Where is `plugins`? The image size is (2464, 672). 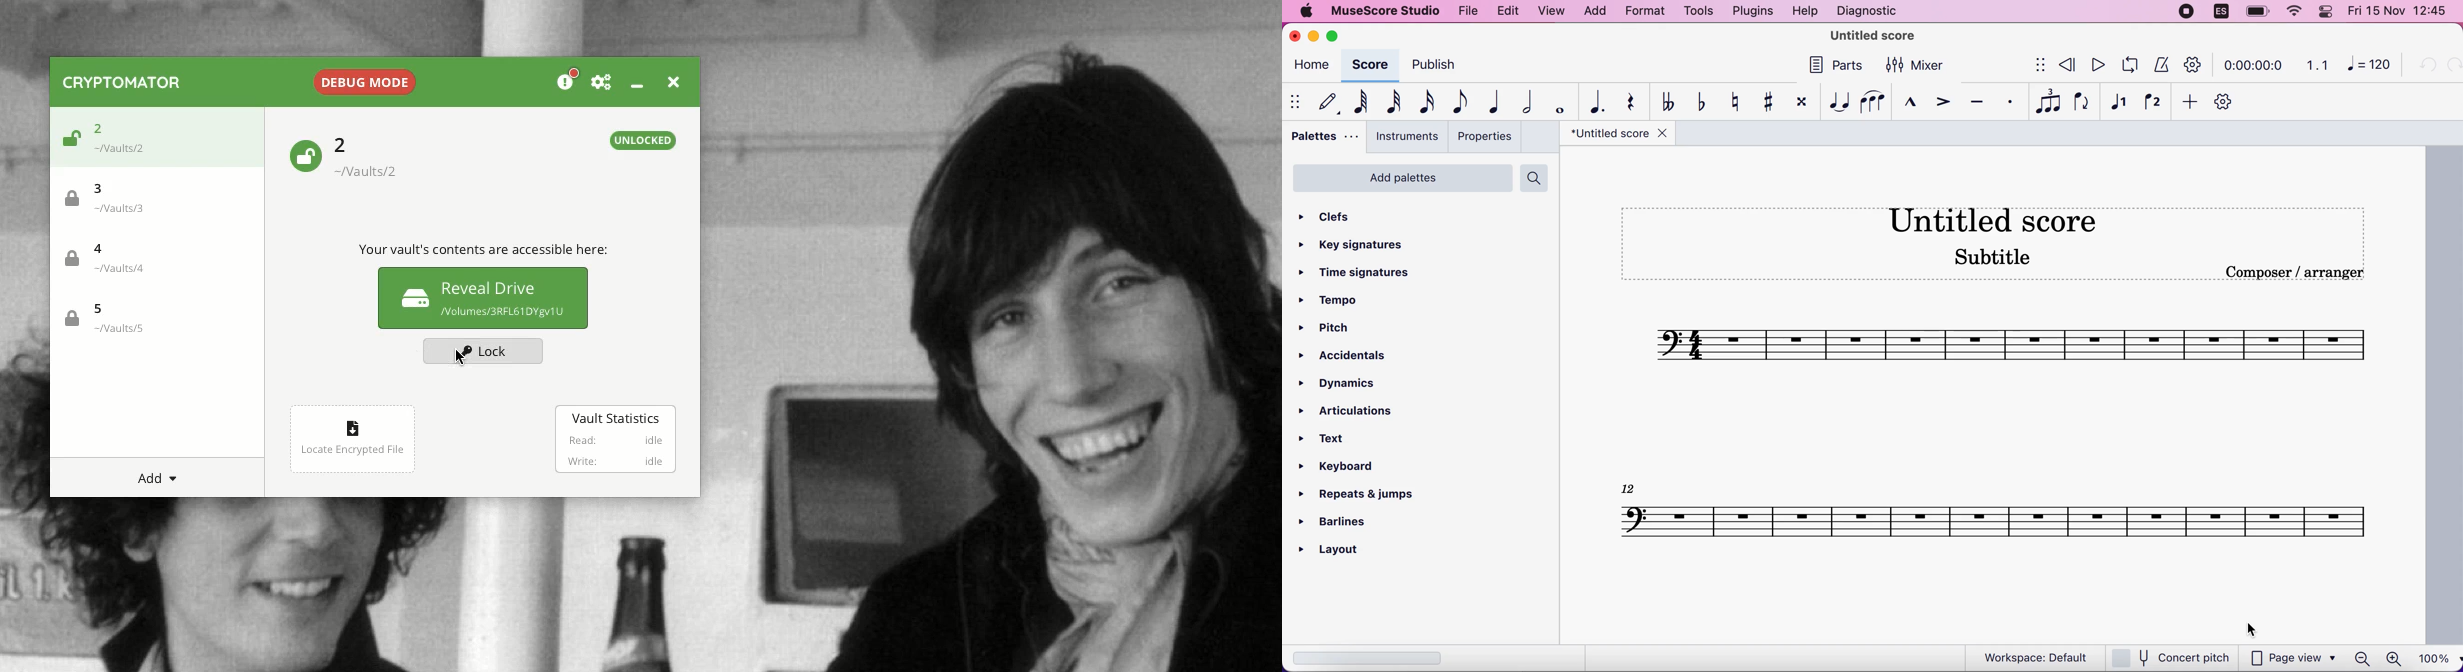 plugins is located at coordinates (1752, 11).